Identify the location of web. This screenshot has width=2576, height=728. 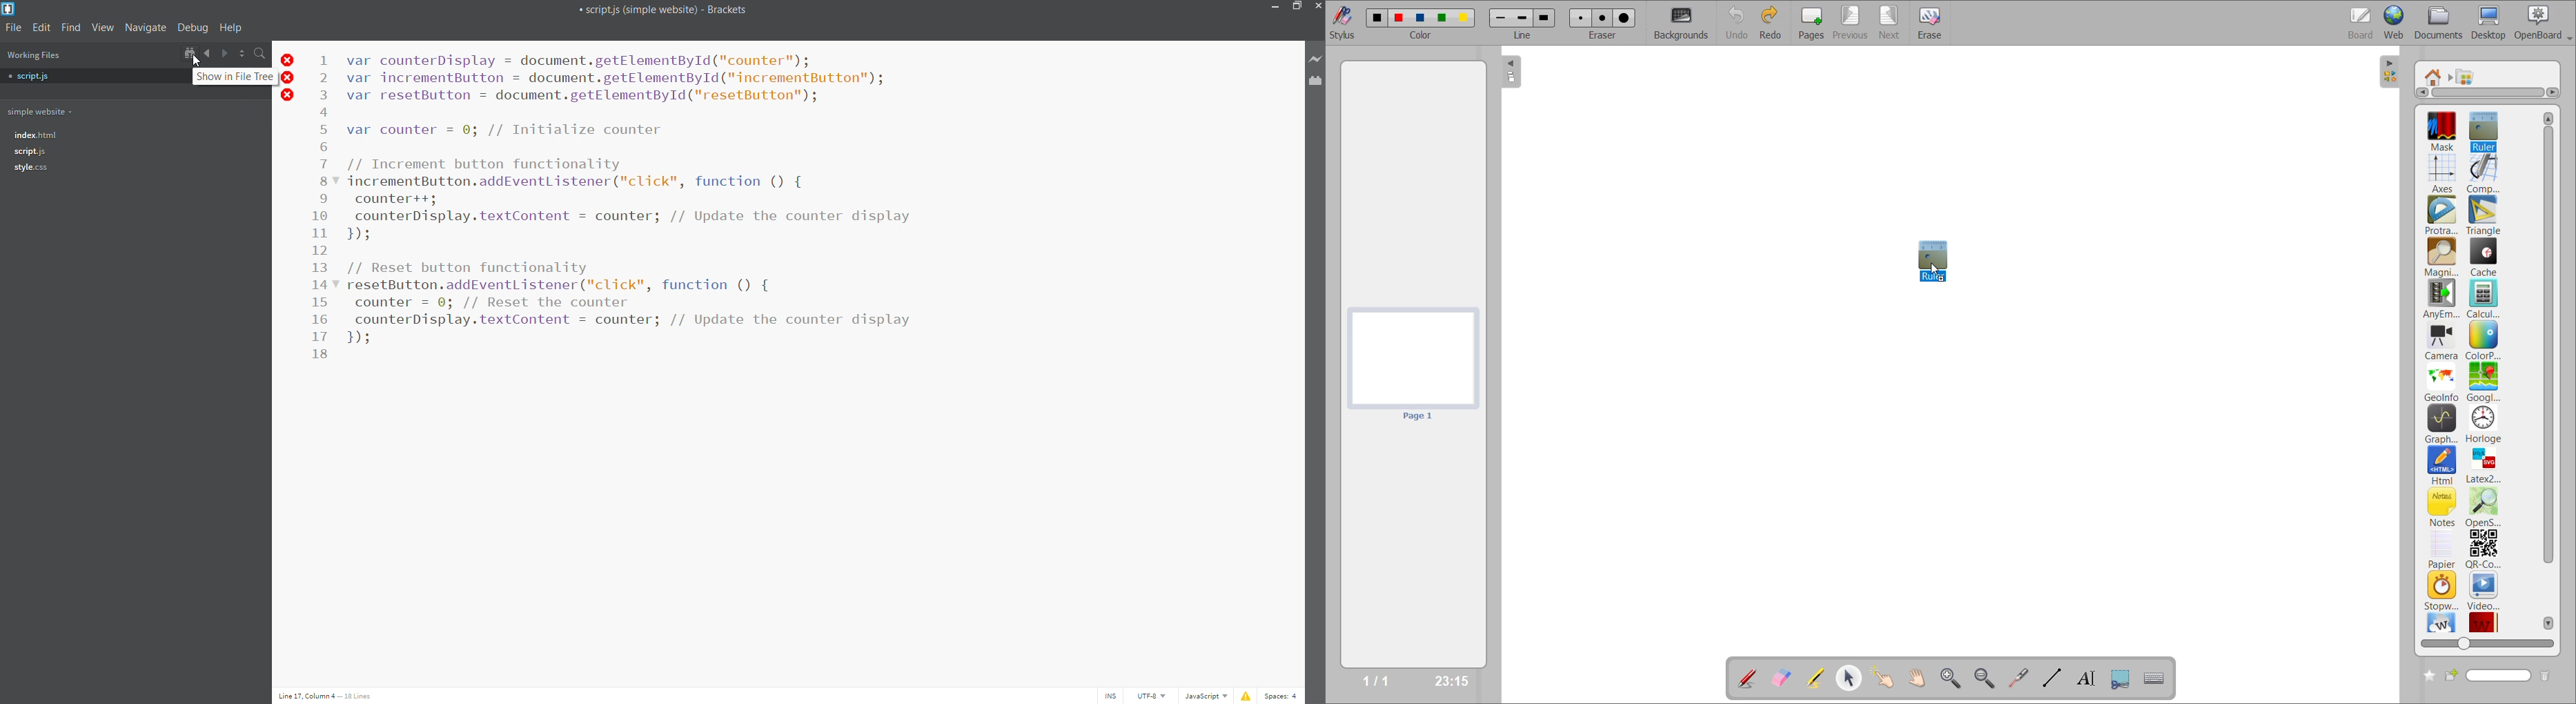
(2396, 22).